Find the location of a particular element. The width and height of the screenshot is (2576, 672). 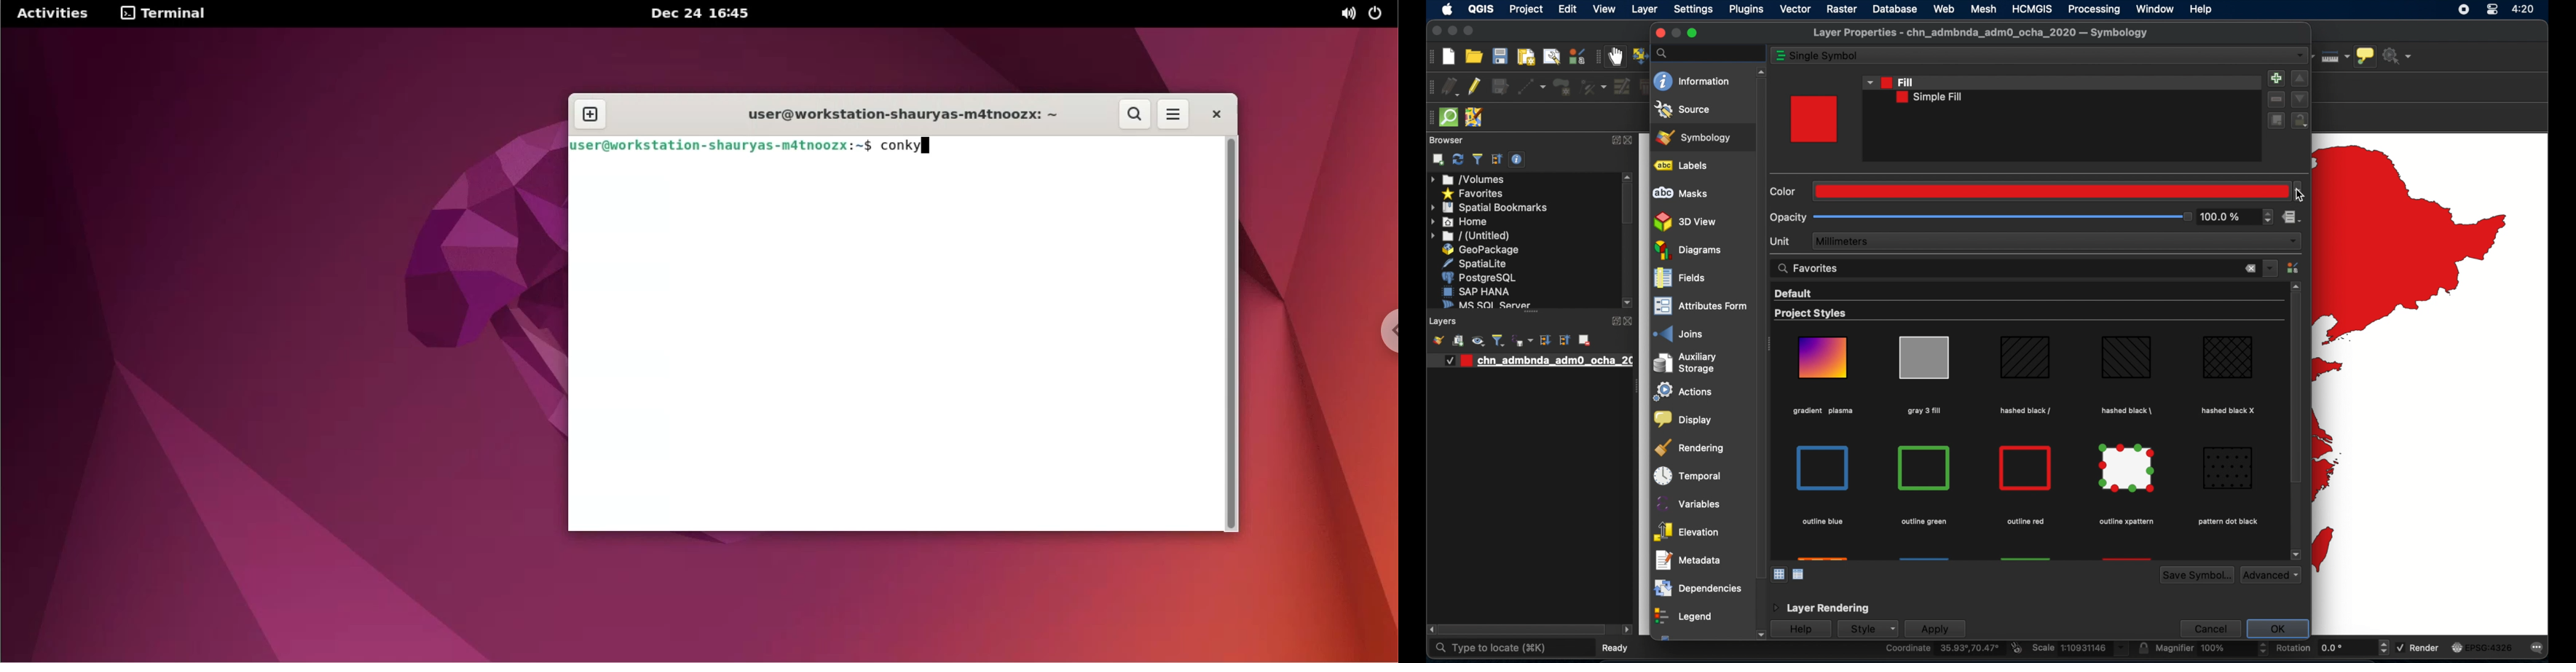

single symbol is located at coordinates (1826, 56).